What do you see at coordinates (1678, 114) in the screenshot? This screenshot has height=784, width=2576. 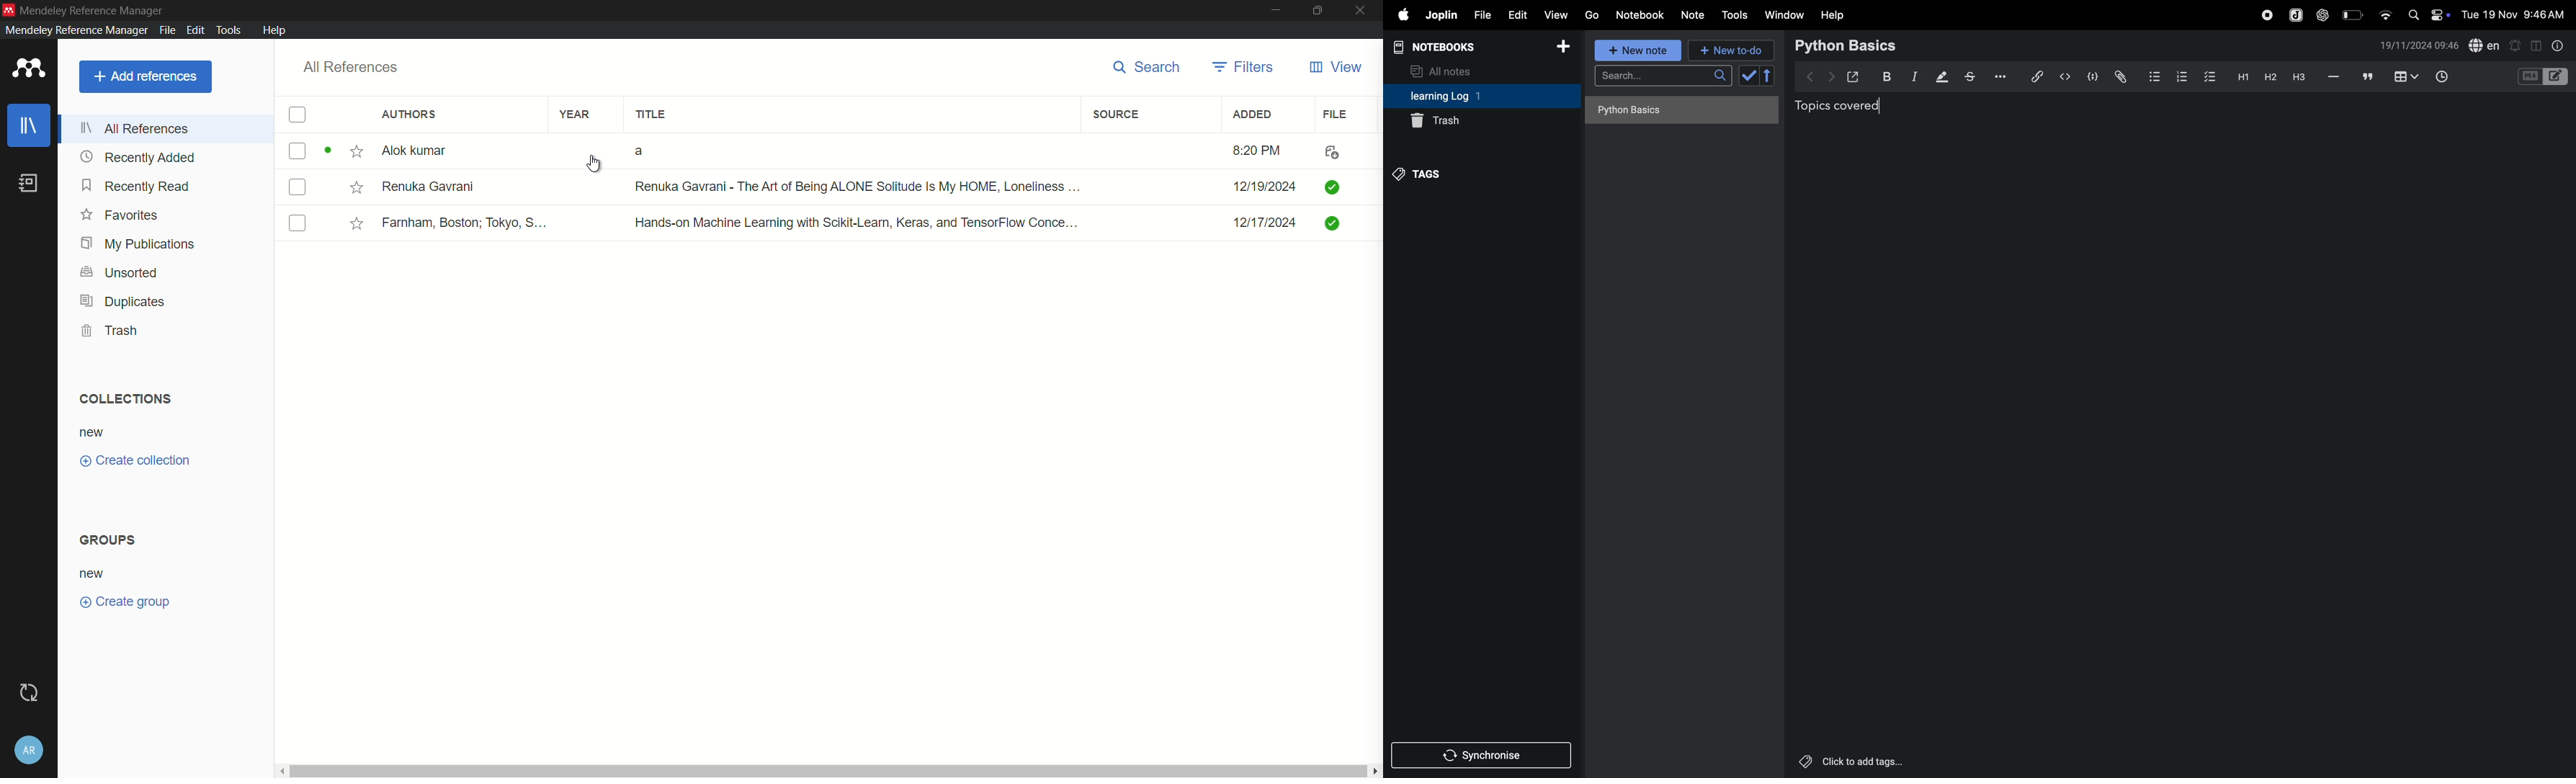 I see `no notes here` at bounding box center [1678, 114].